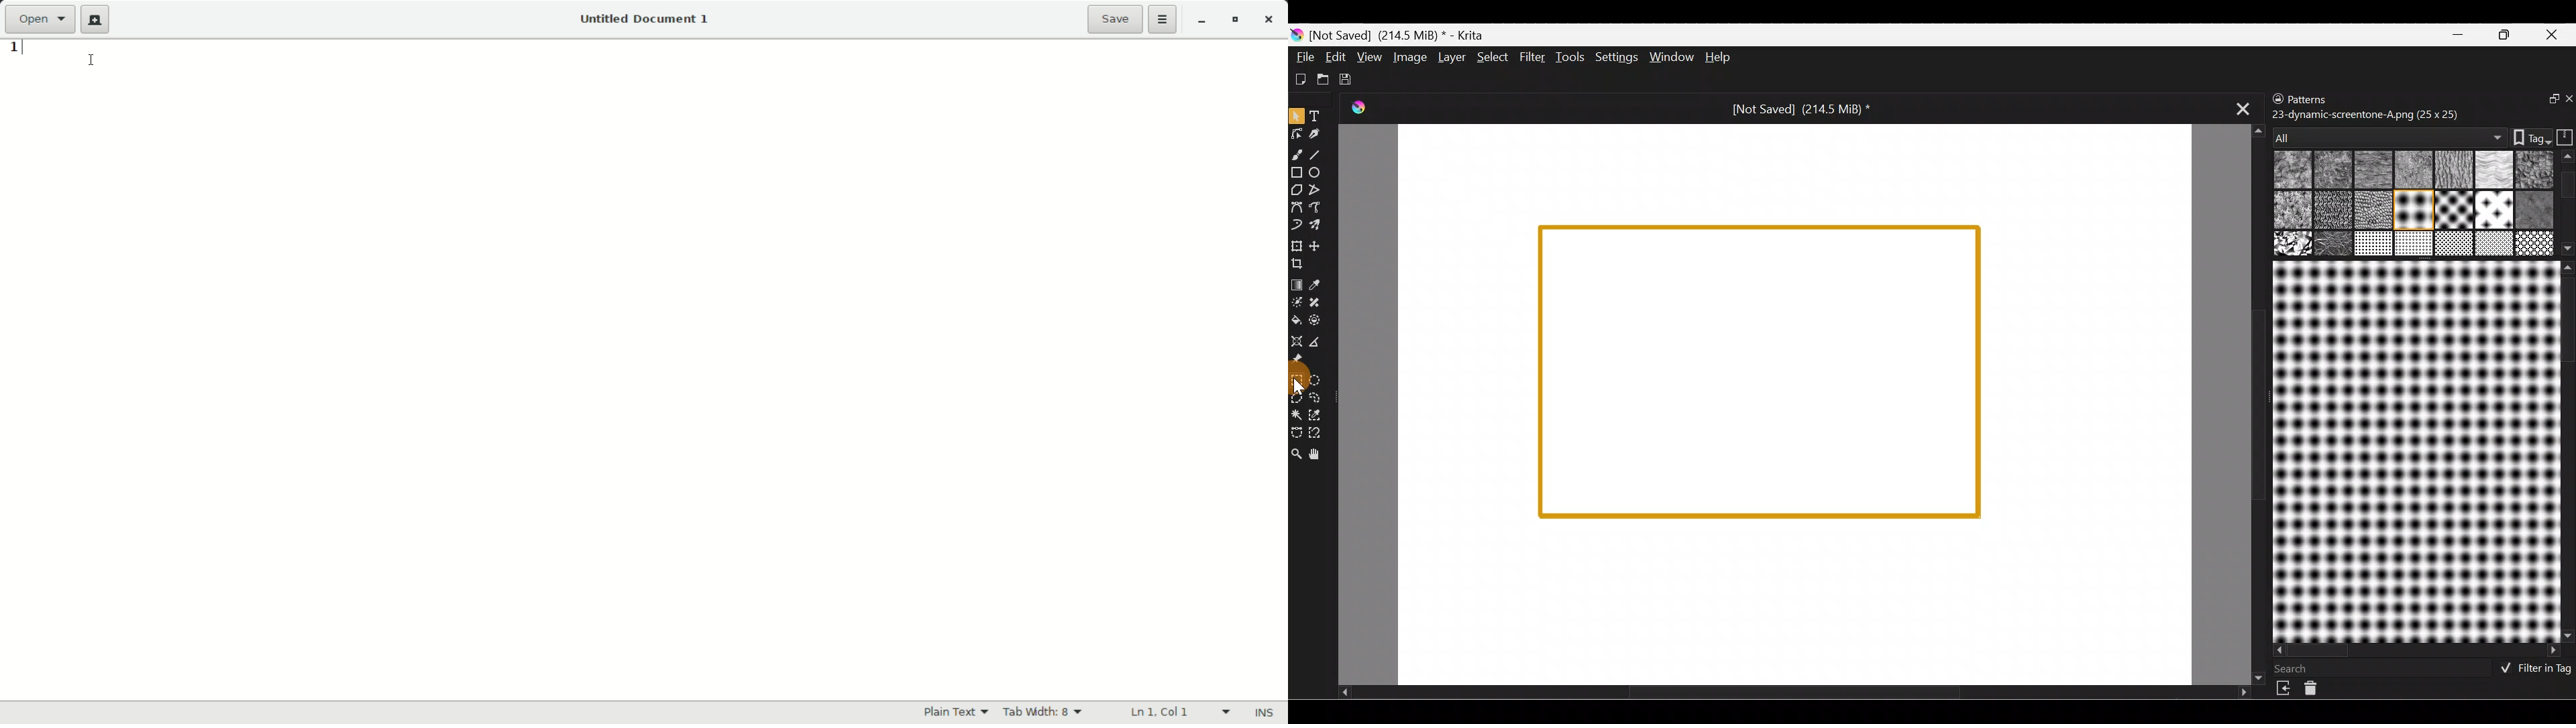 Image resolution: width=2576 pixels, height=728 pixels. What do you see at coordinates (1369, 56) in the screenshot?
I see `View` at bounding box center [1369, 56].